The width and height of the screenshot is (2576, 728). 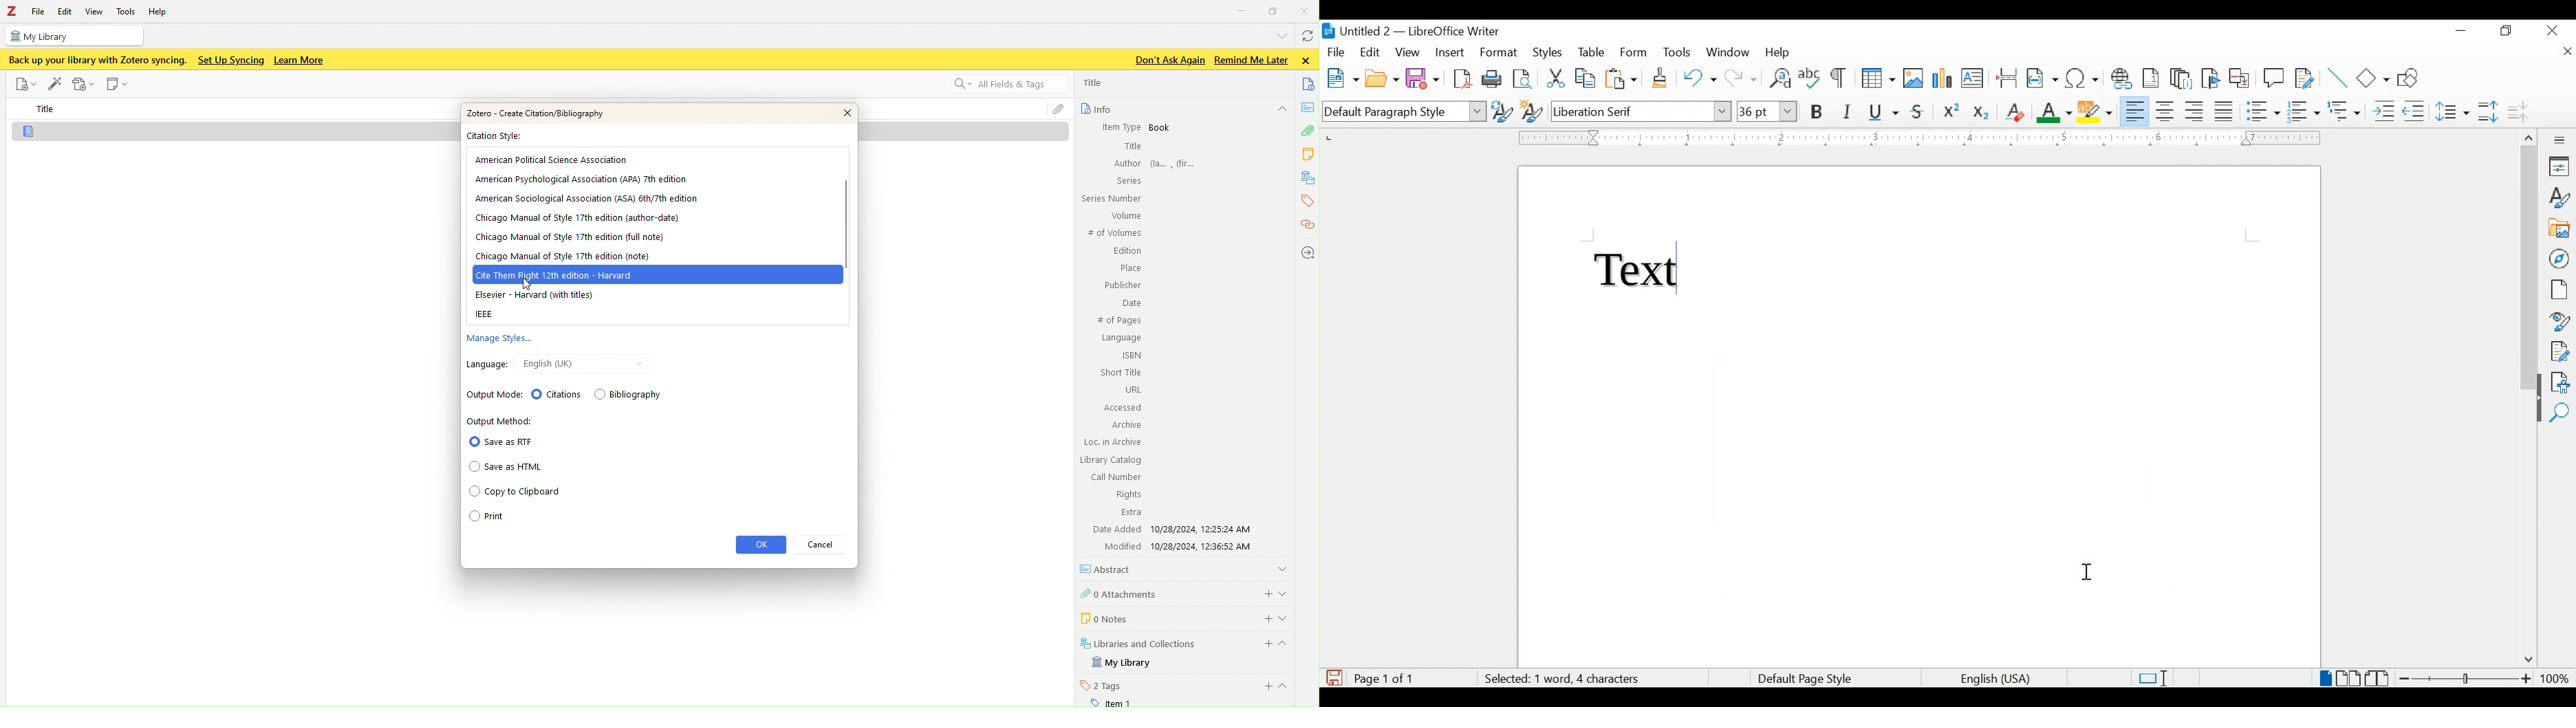 What do you see at coordinates (497, 137) in the screenshot?
I see `Citation Style:` at bounding box center [497, 137].